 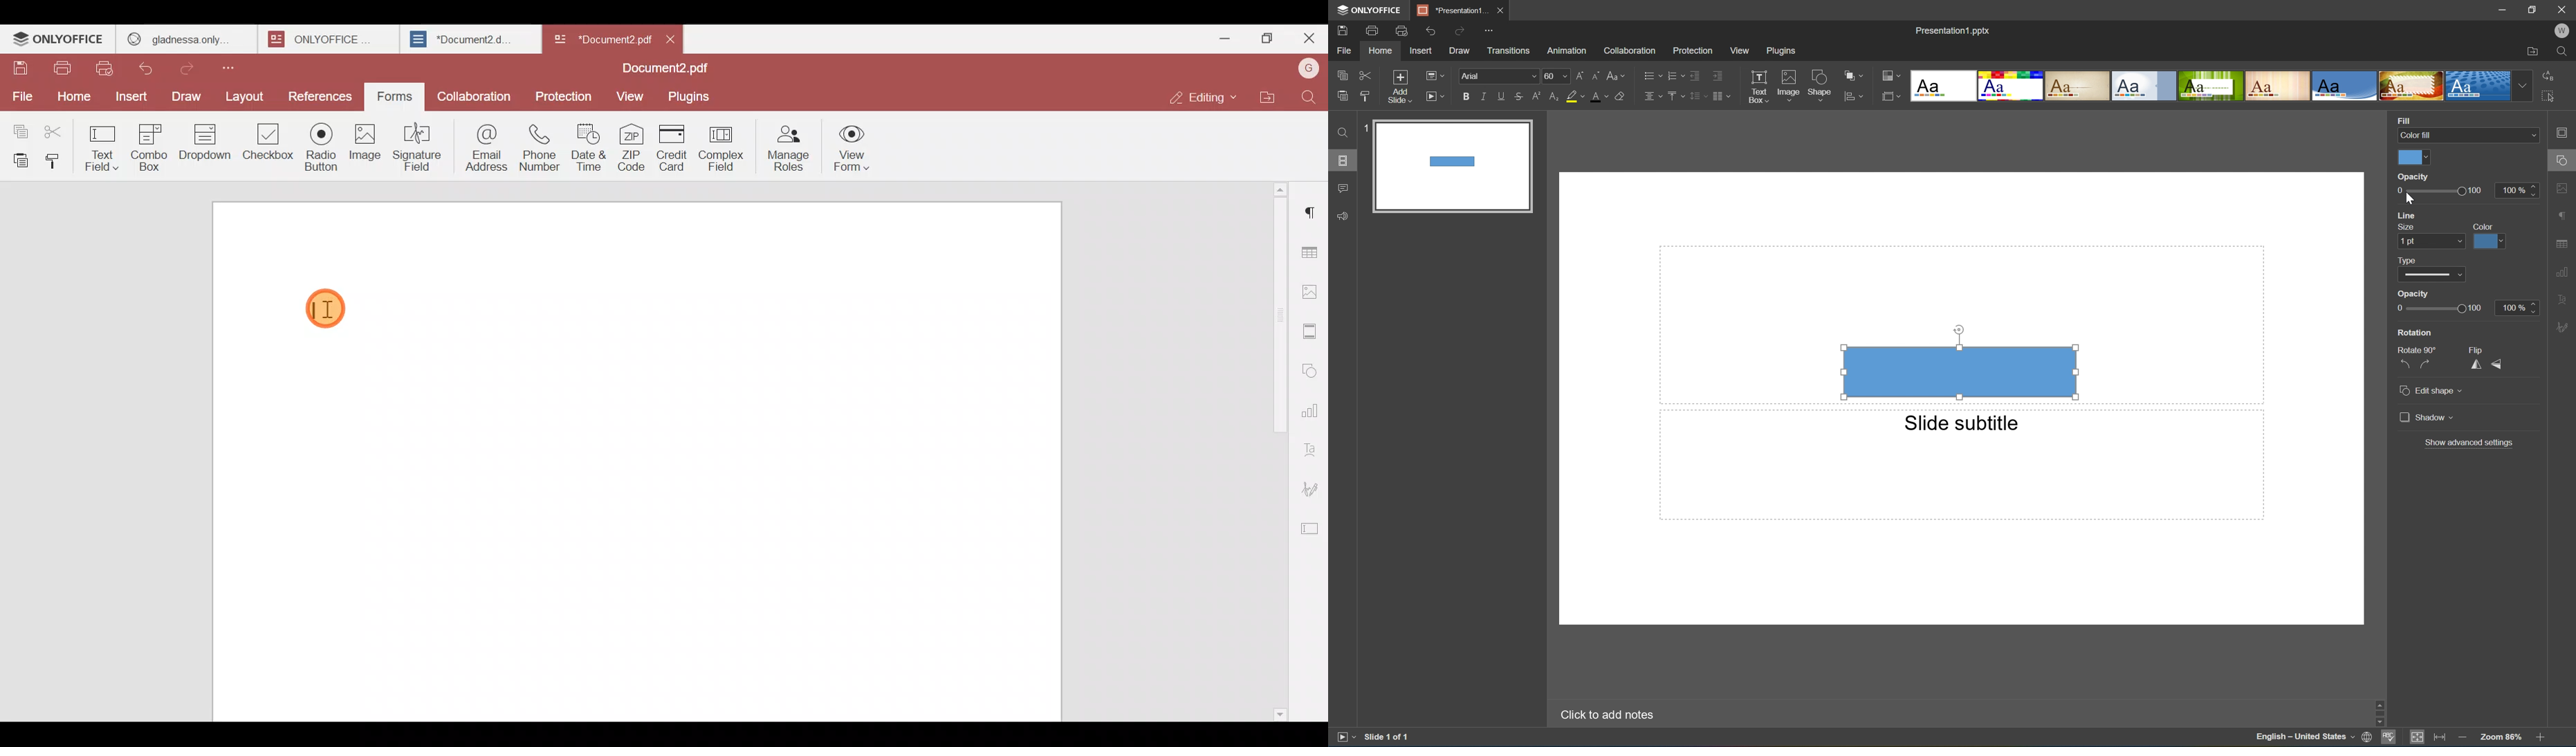 What do you see at coordinates (2484, 226) in the screenshot?
I see `Color` at bounding box center [2484, 226].